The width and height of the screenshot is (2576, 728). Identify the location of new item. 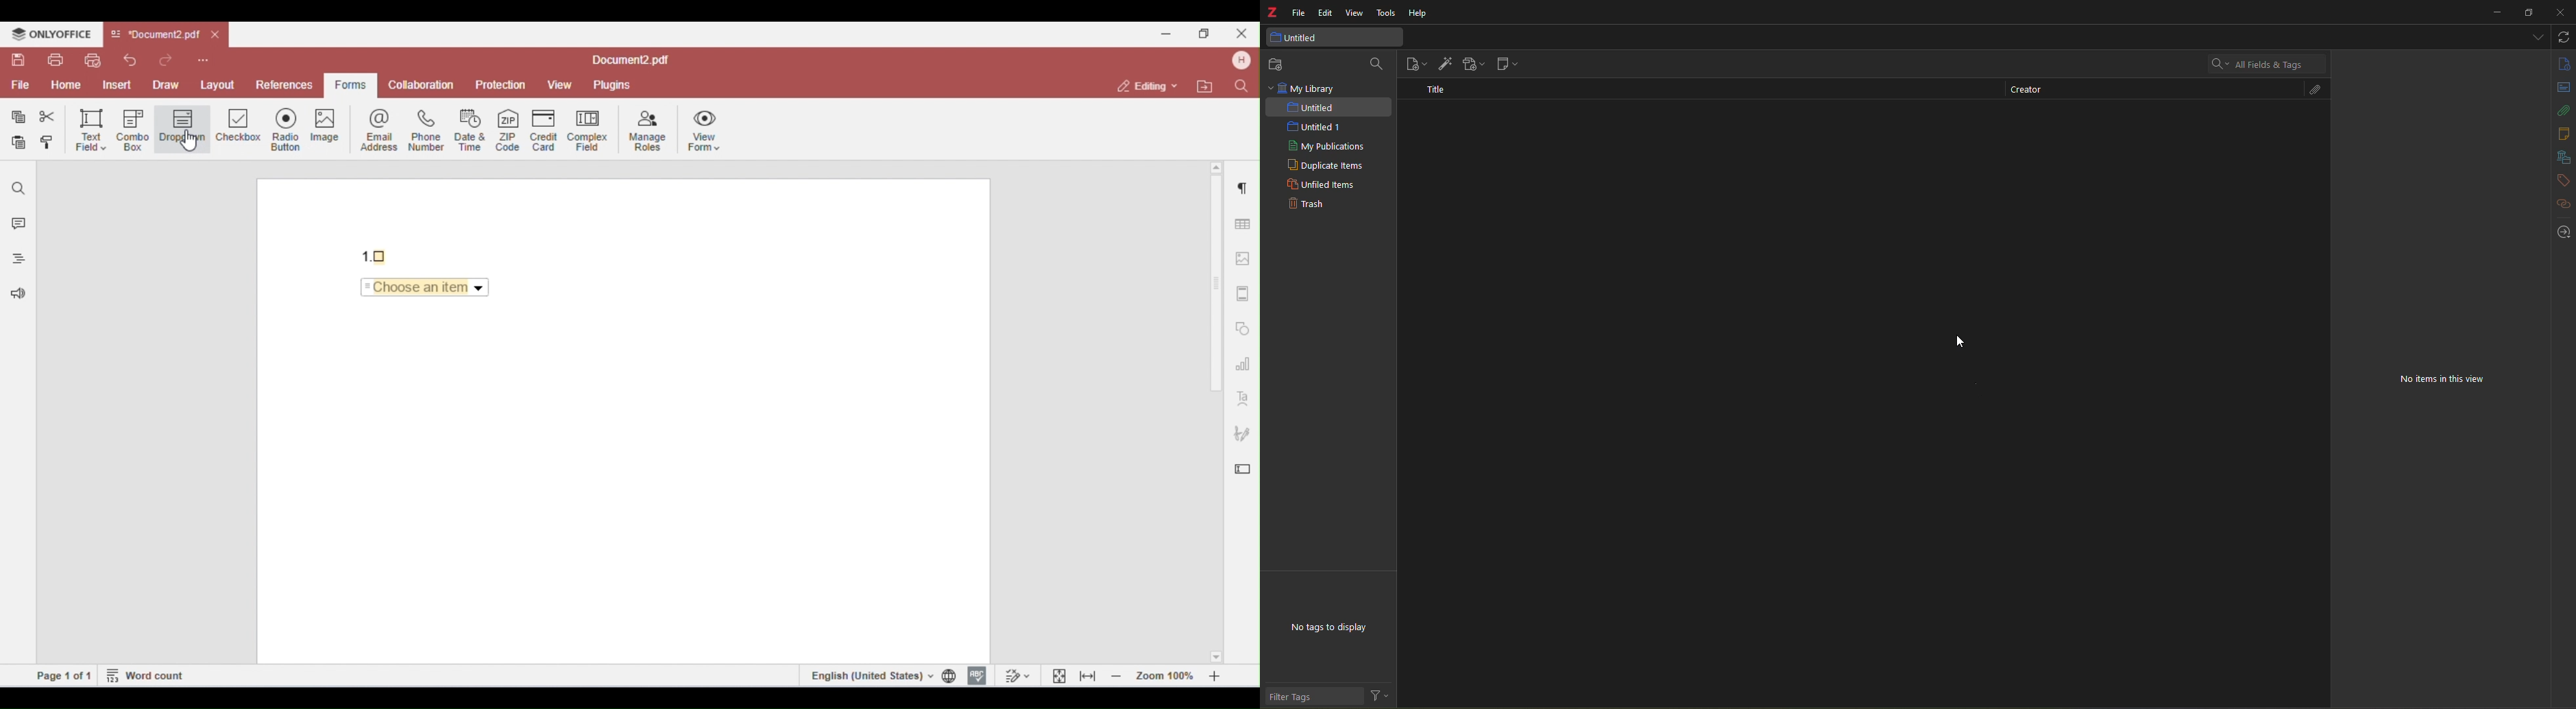
(1415, 64).